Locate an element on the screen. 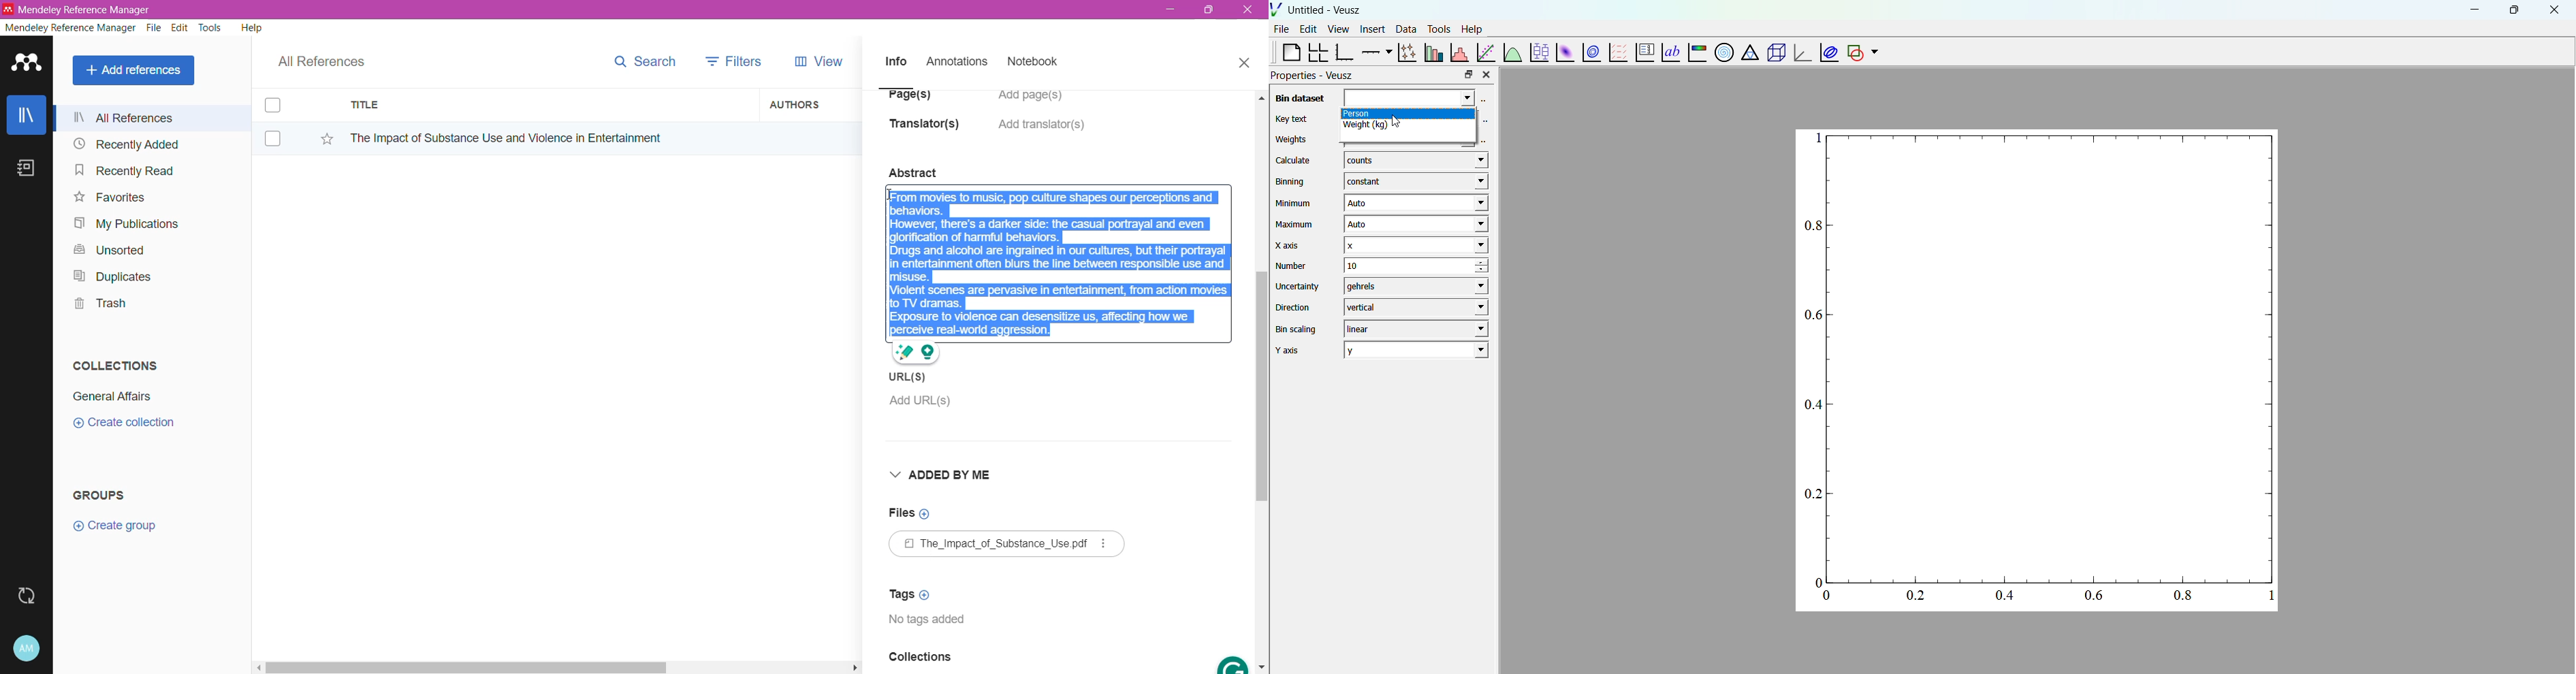 Image resolution: width=2576 pixels, height=700 pixels. Annotations is located at coordinates (956, 62).